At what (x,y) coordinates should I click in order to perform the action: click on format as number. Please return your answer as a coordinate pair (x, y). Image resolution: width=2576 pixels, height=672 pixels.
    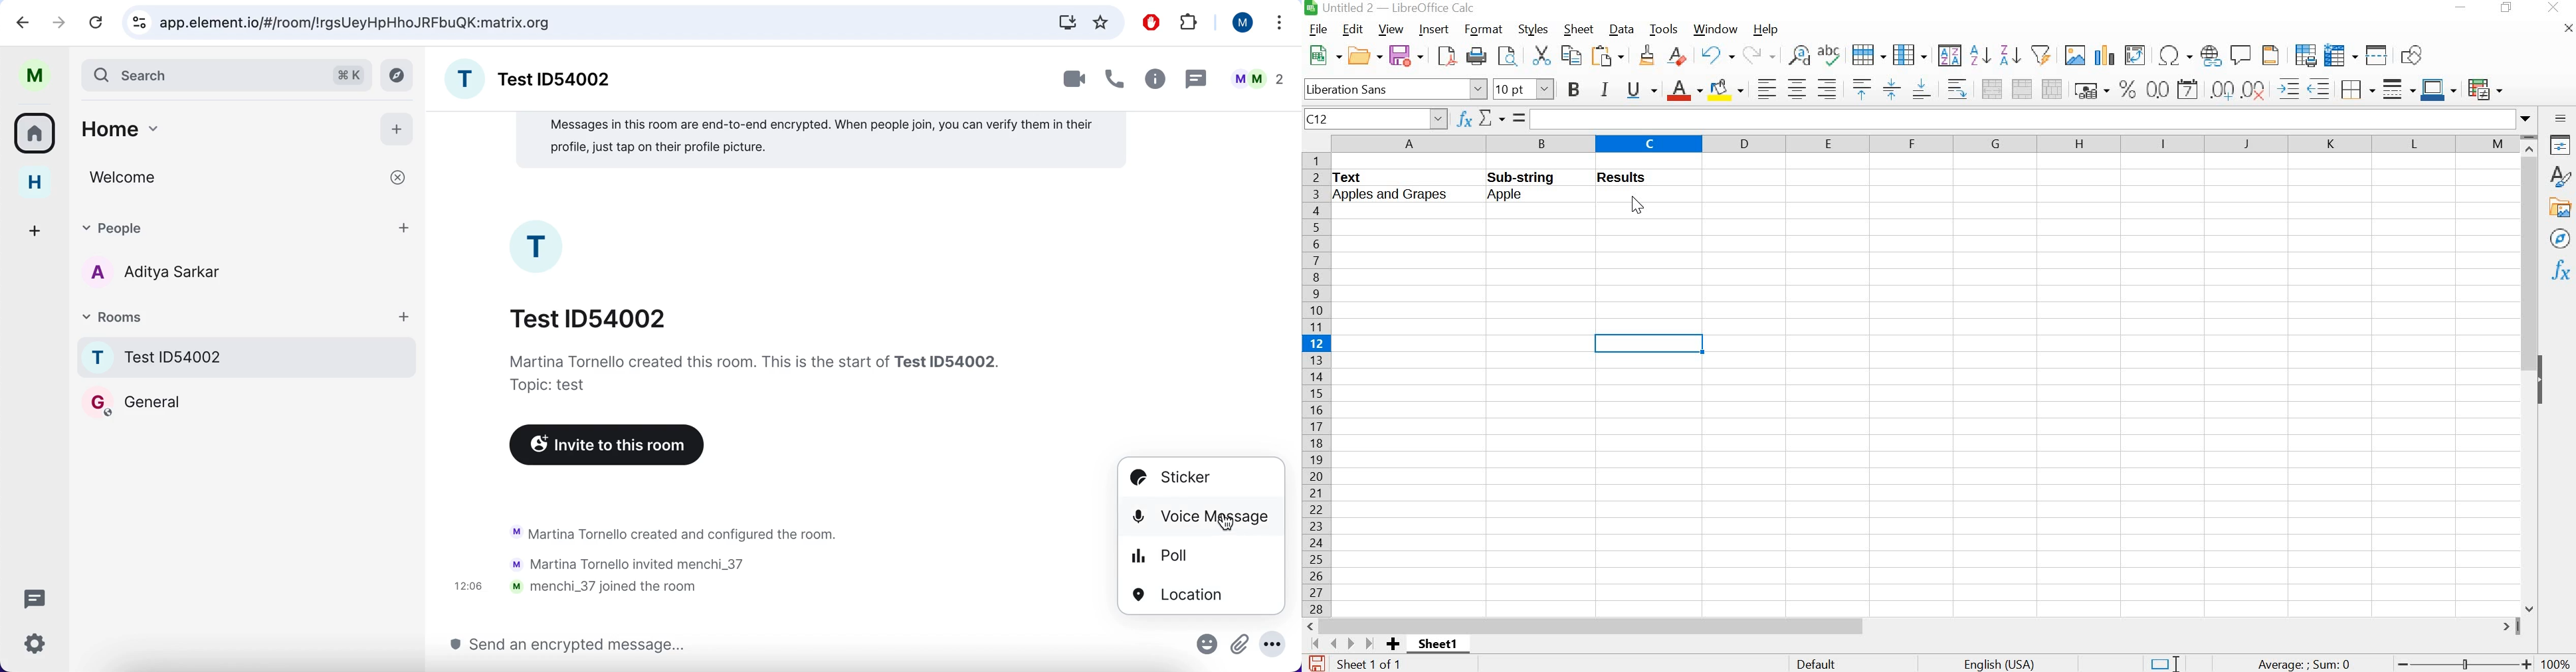
    Looking at the image, I should click on (2157, 89).